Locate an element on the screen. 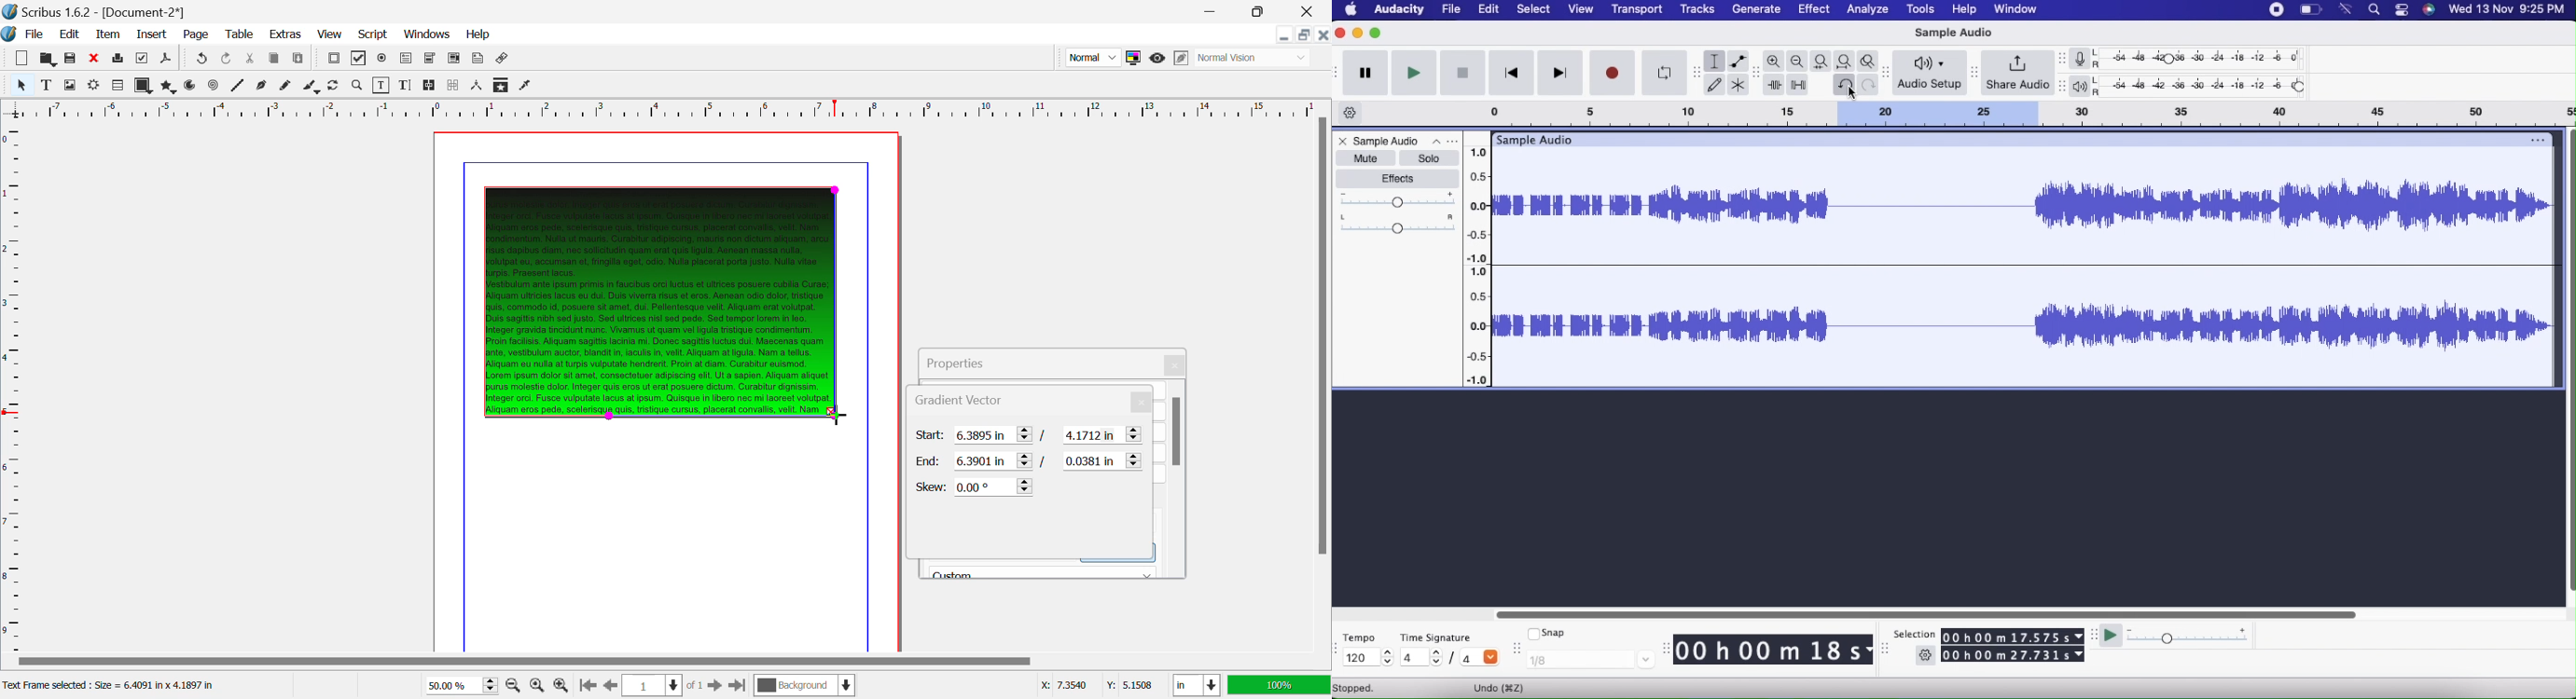  Close is located at coordinates (1144, 402).